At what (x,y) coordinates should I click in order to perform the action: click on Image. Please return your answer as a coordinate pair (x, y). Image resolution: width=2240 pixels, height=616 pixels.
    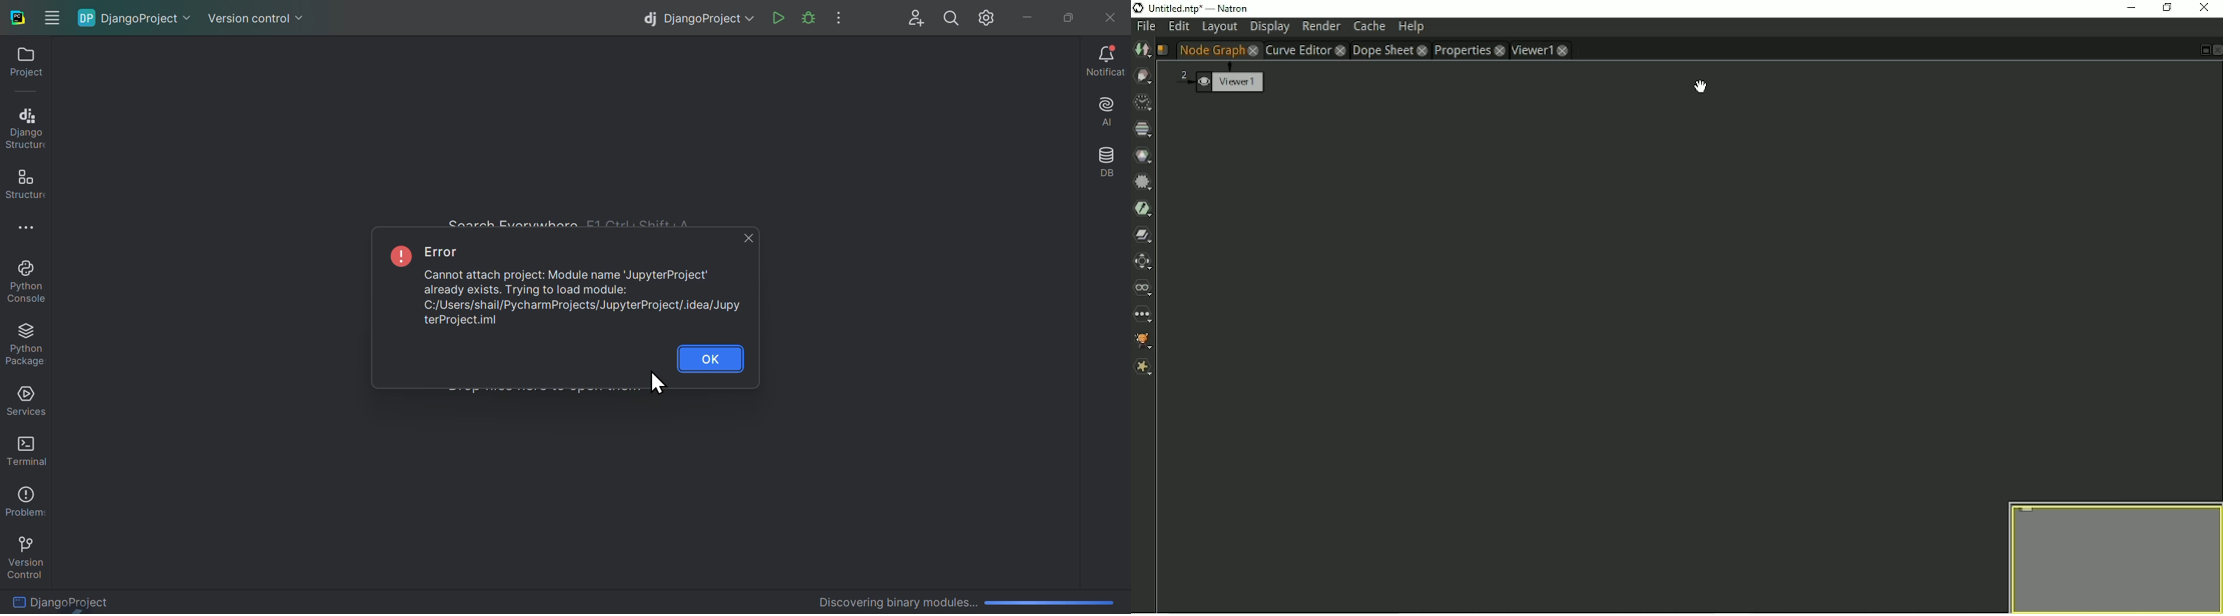
    Looking at the image, I should click on (1142, 50).